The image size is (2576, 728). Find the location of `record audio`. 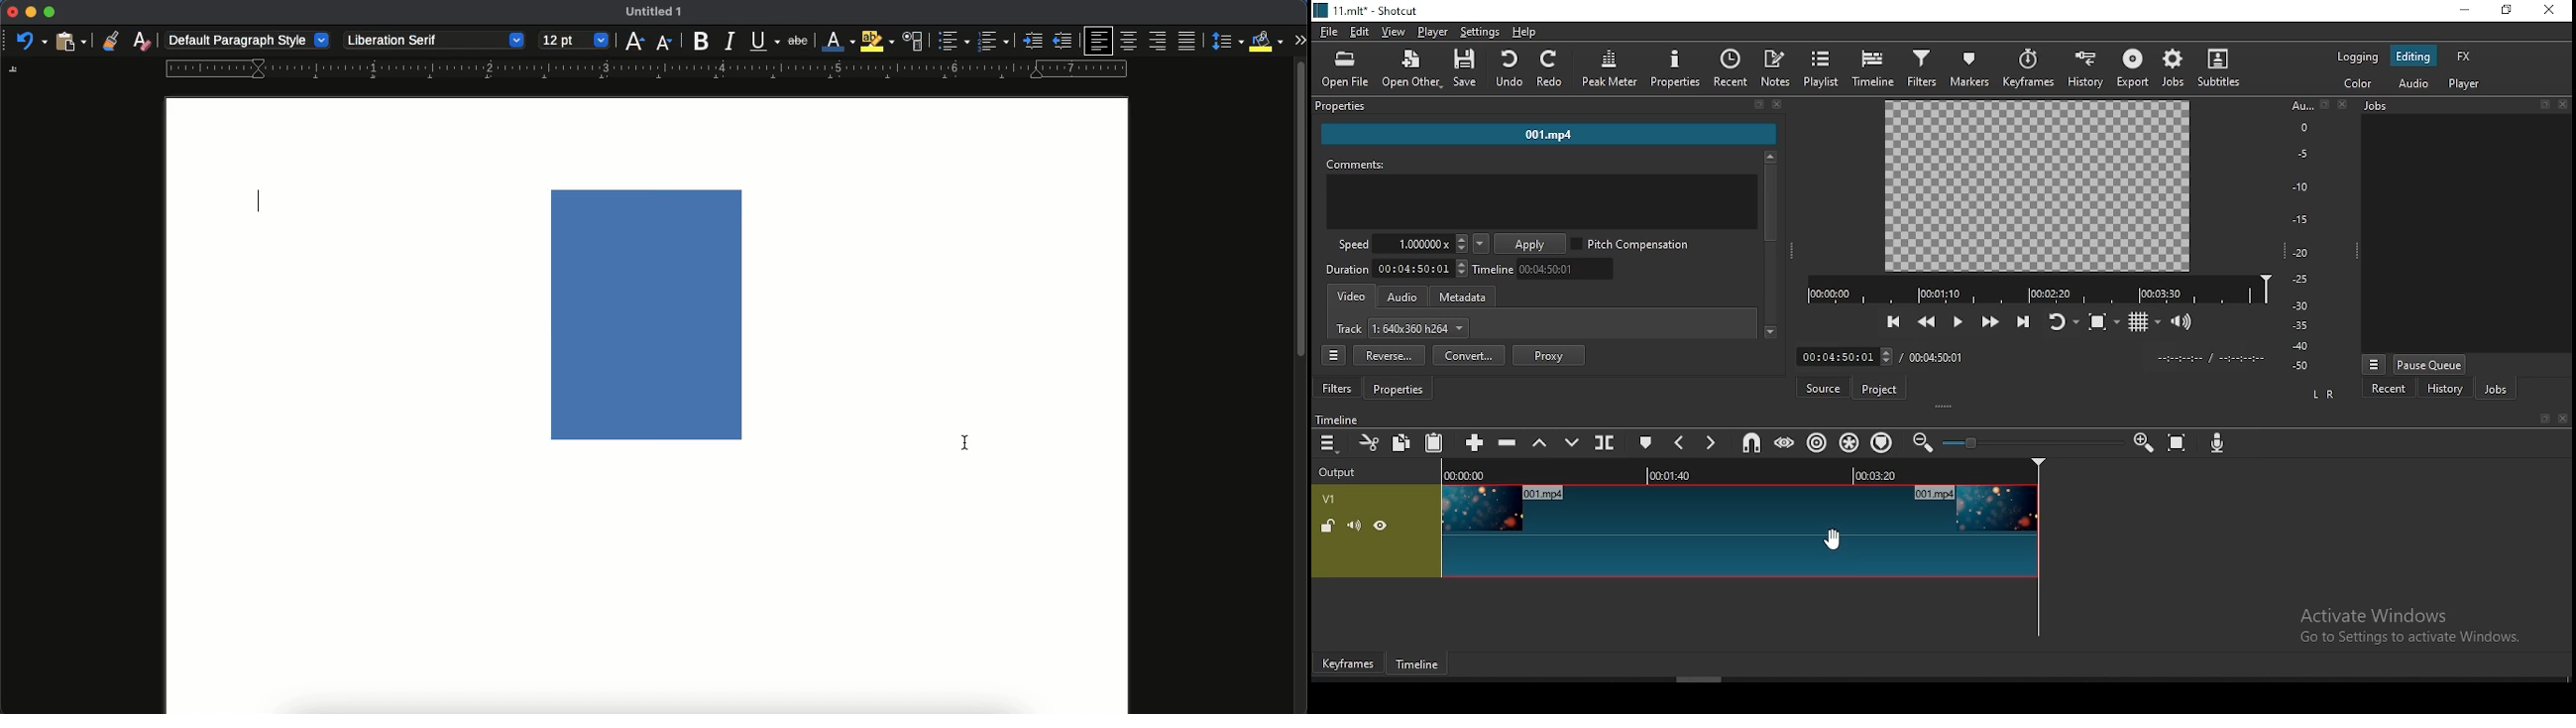

record audio is located at coordinates (2218, 444).